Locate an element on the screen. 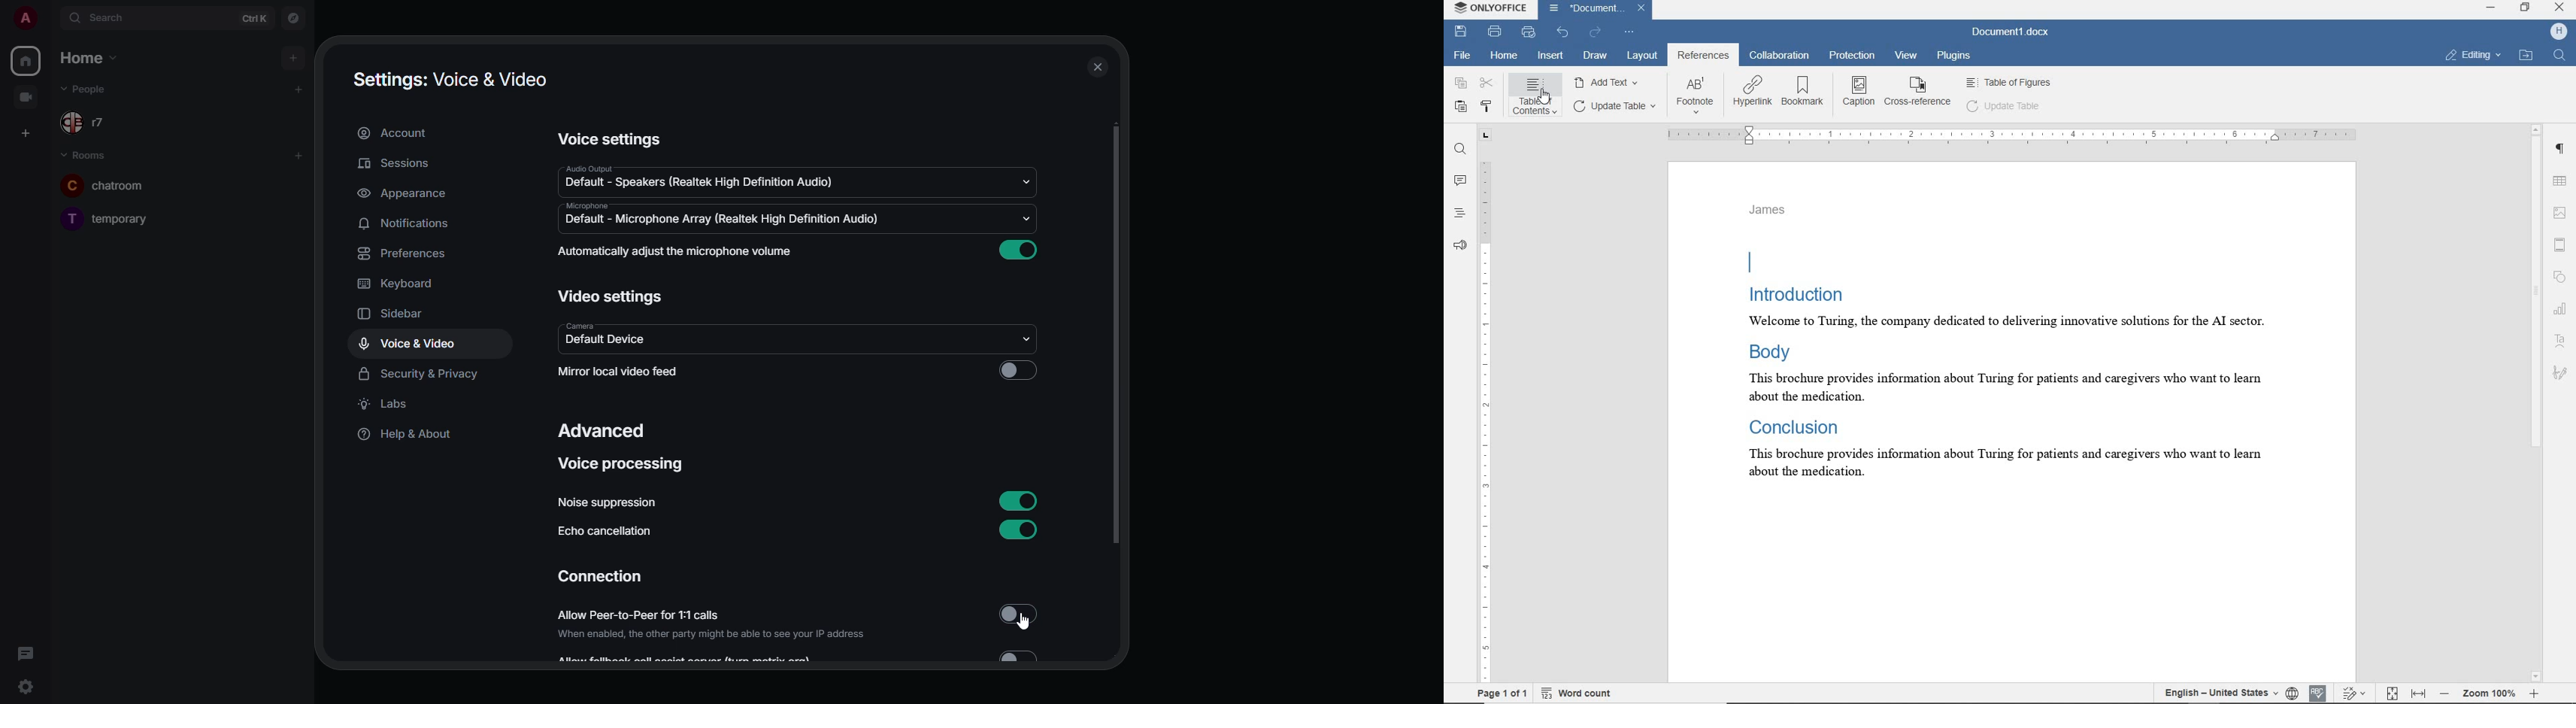 Image resolution: width=2576 pixels, height=728 pixels. scroll bar is located at coordinates (1114, 335).